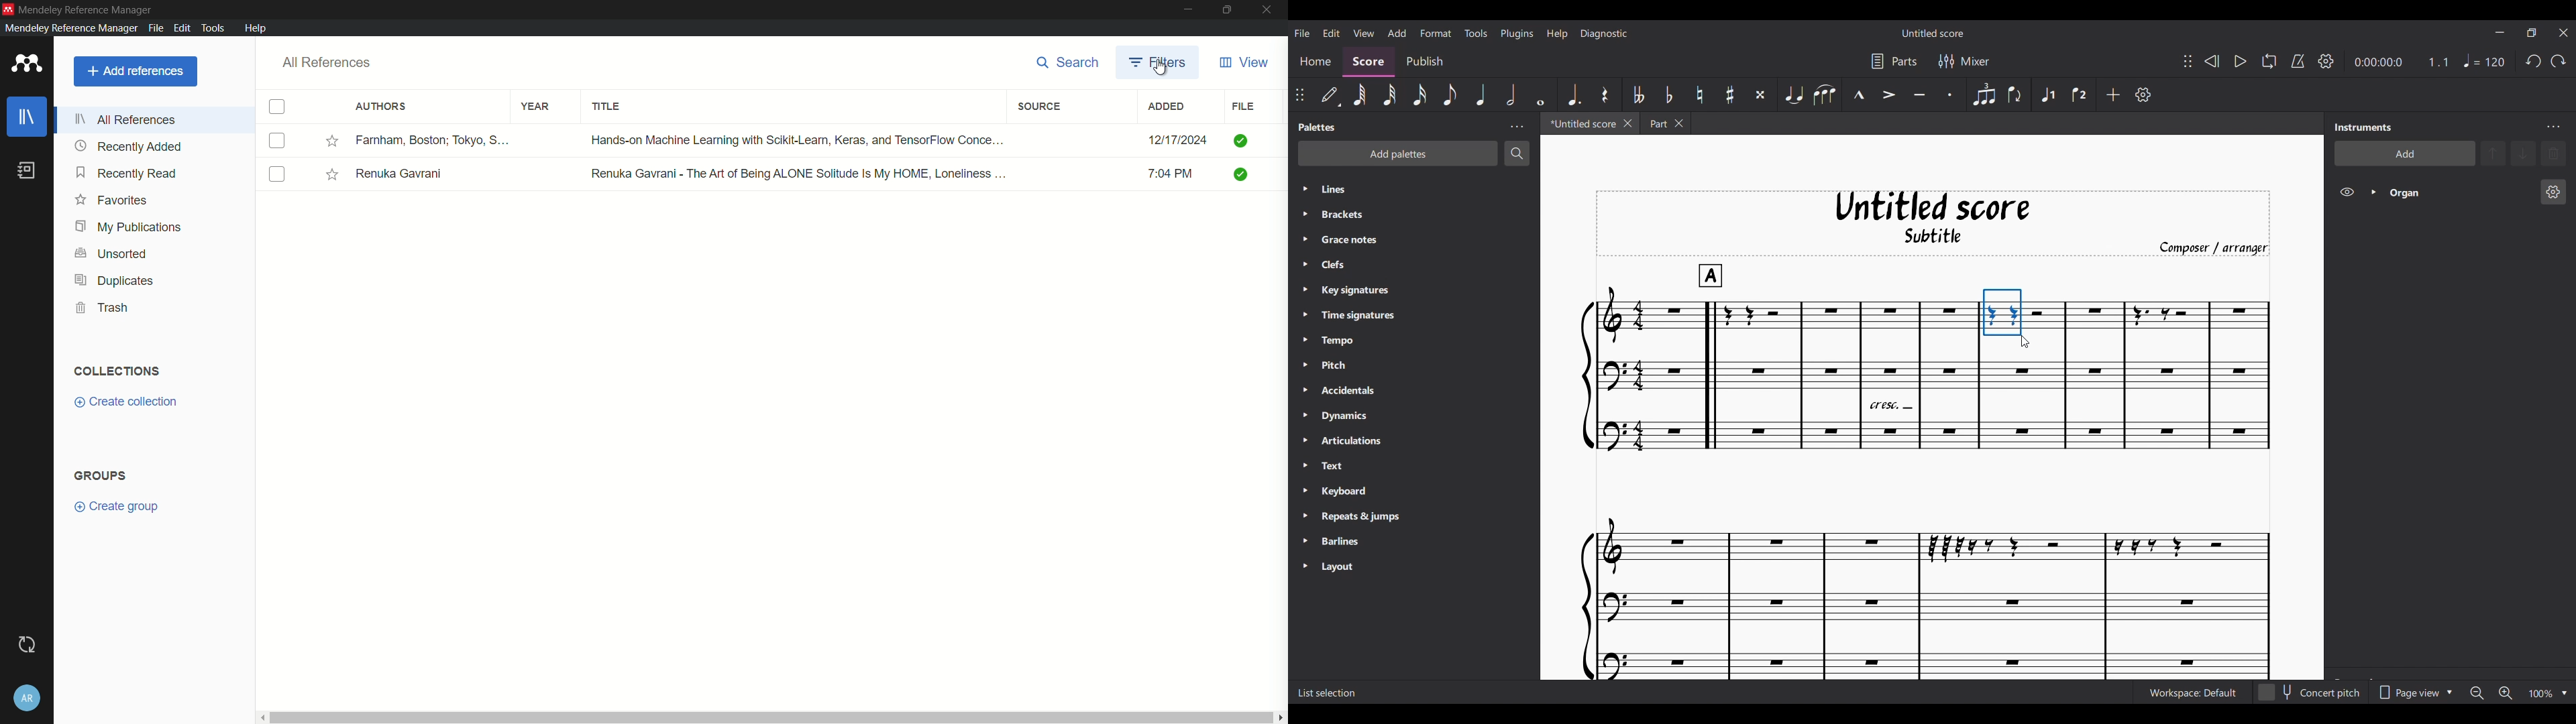 The height and width of the screenshot is (728, 2576). I want to click on check box, so click(277, 141).